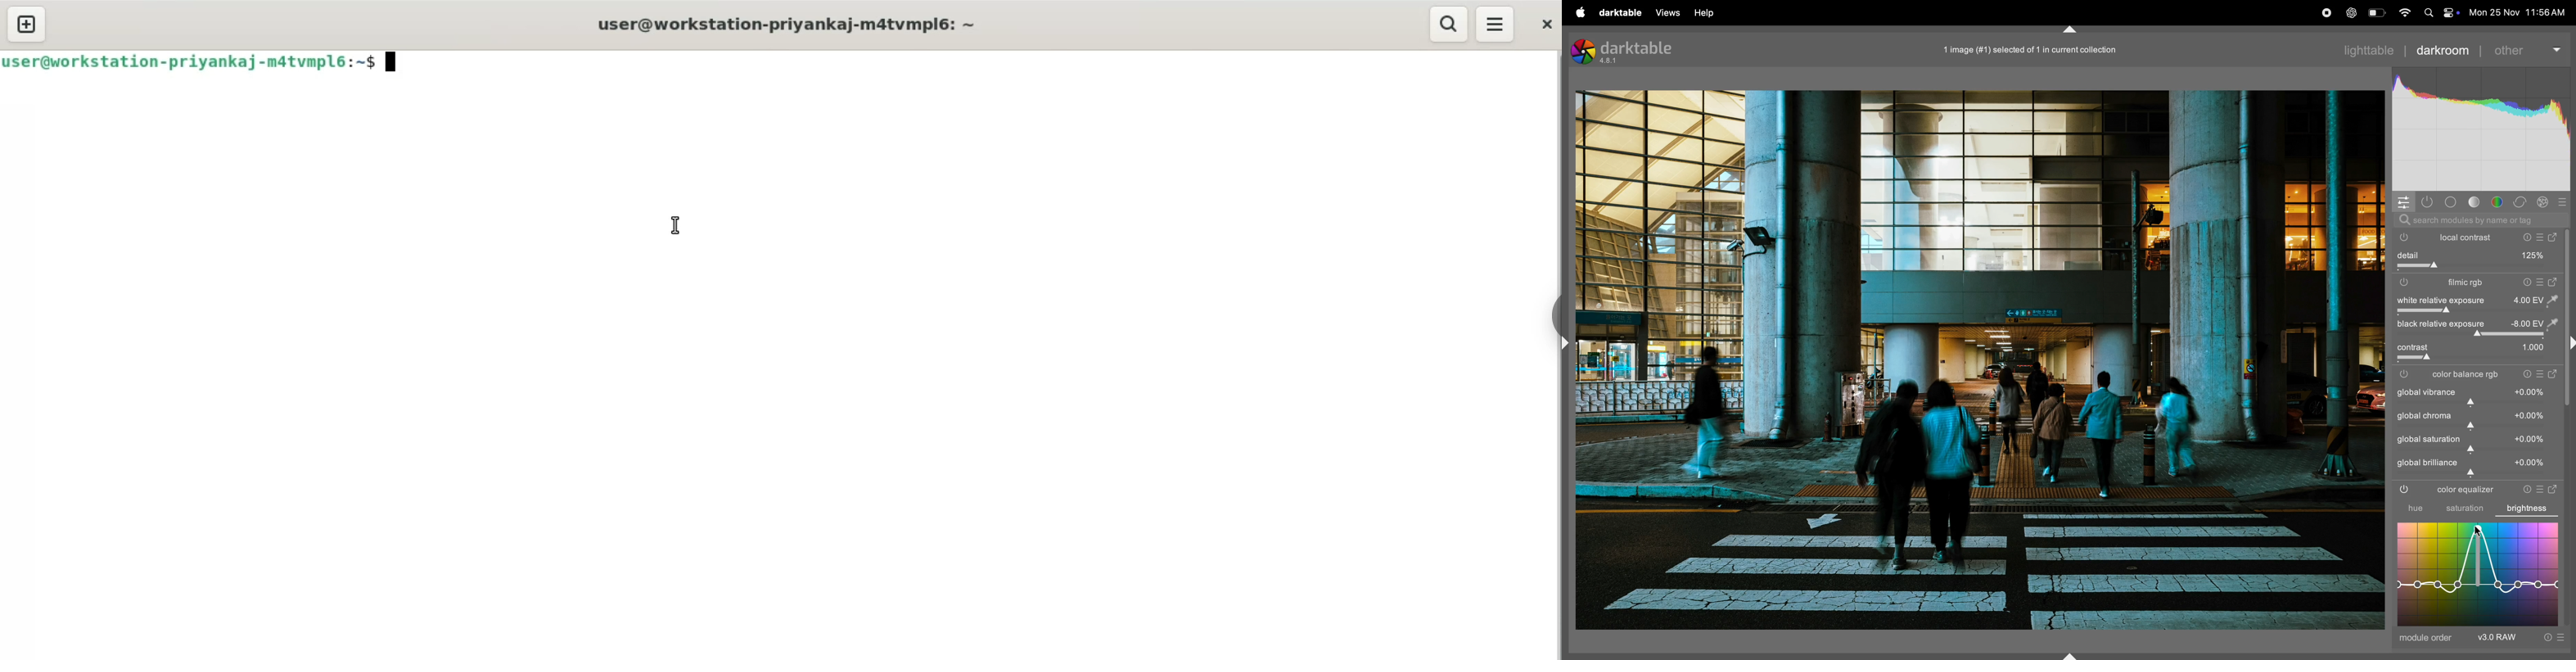  What do you see at coordinates (2328, 12) in the screenshot?
I see `record` at bounding box center [2328, 12].